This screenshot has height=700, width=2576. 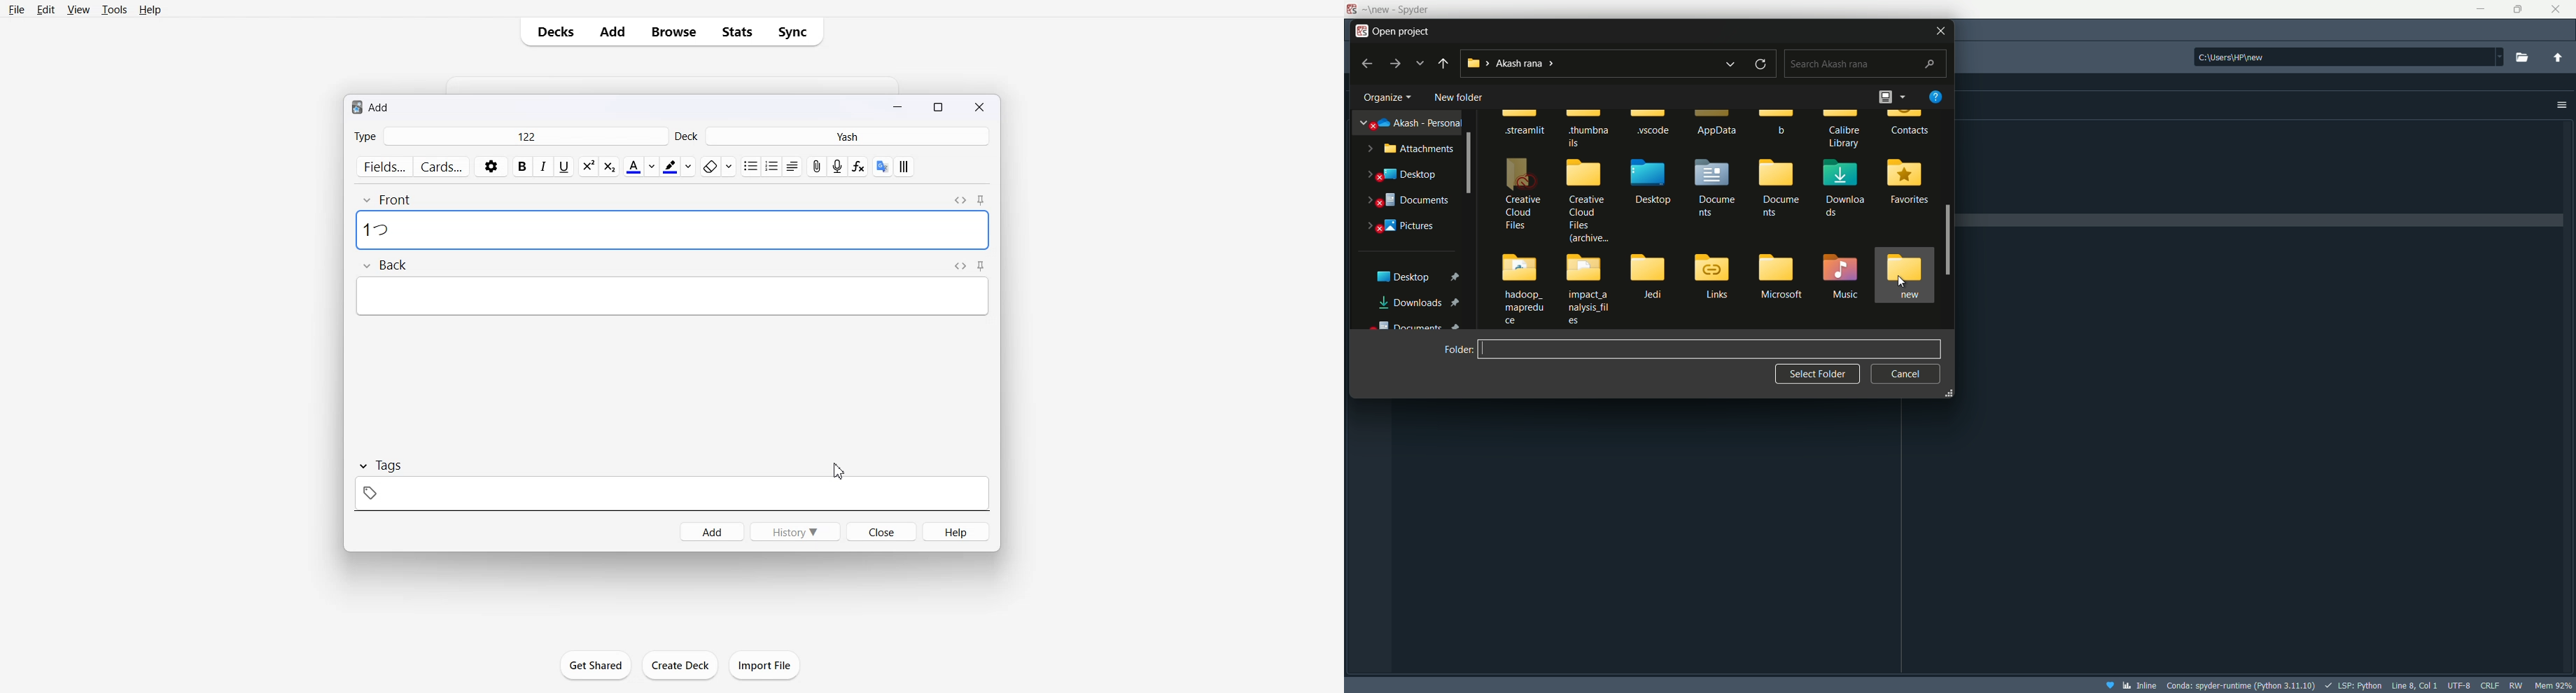 What do you see at coordinates (612, 31) in the screenshot?
I see `Add` at bounding box center [612, 31].